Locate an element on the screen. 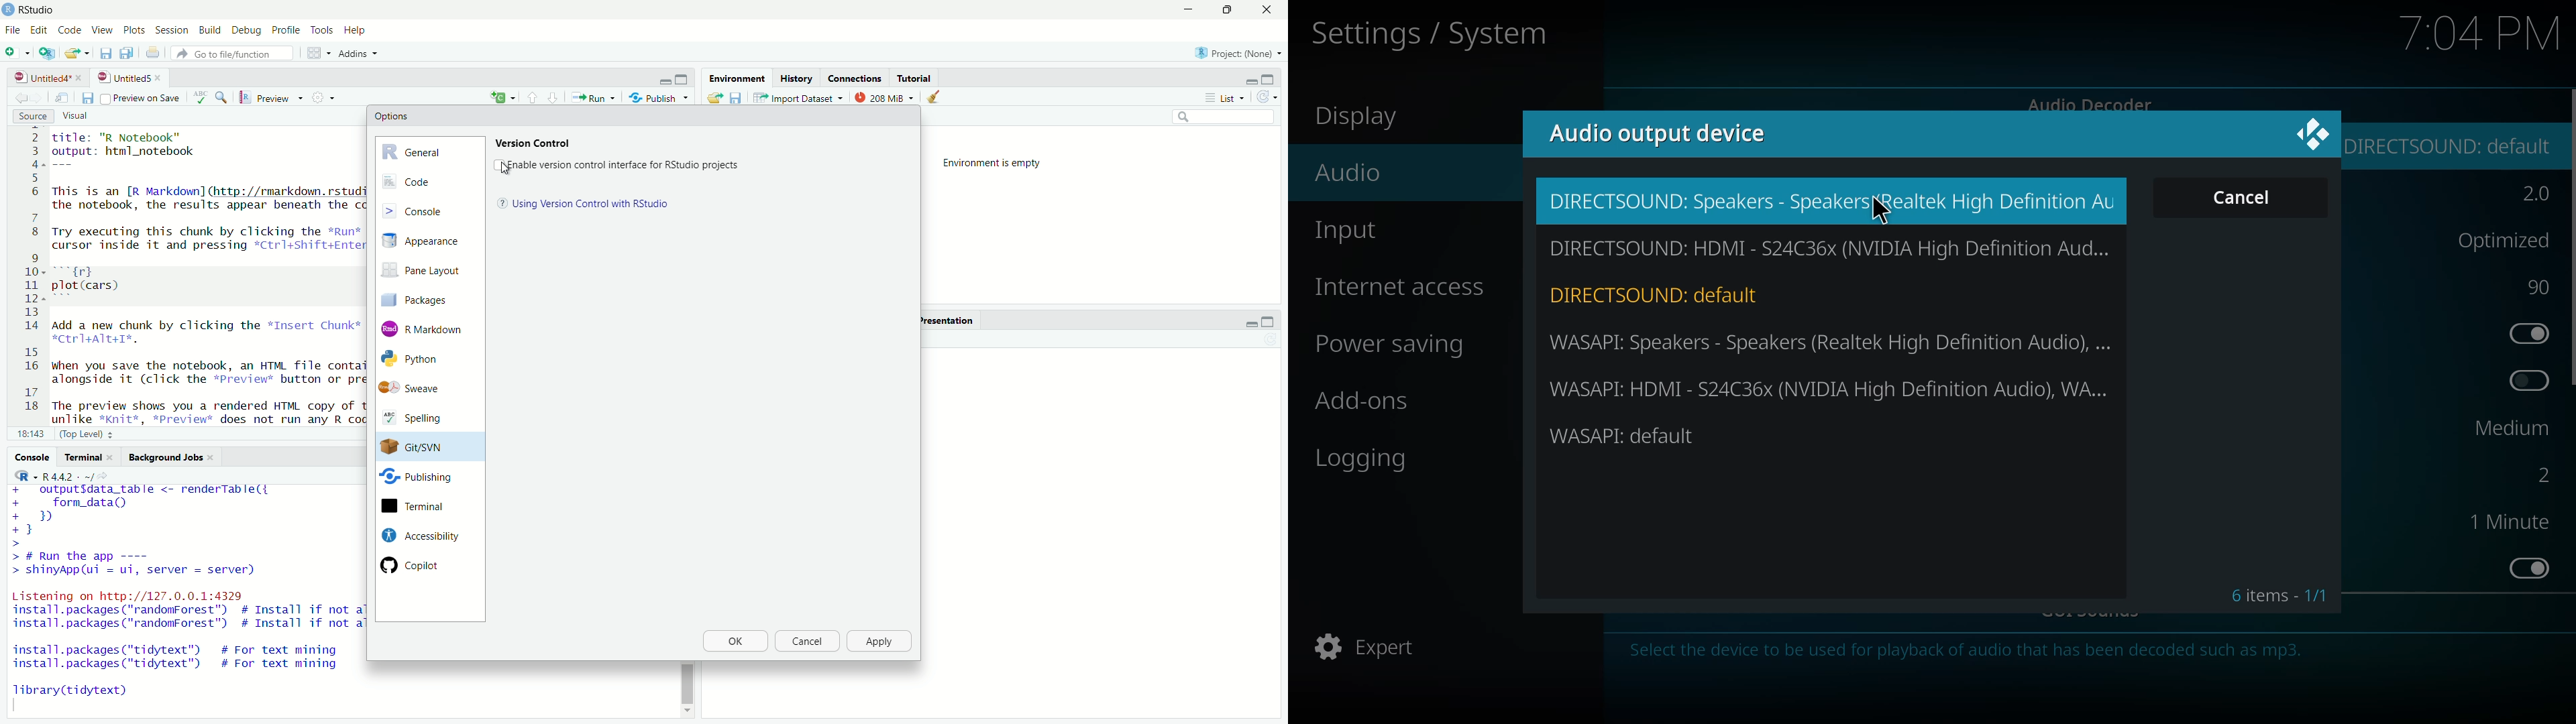 This screenshot has width=2576, height=728. Terminal is located at coordinates (418, 507).